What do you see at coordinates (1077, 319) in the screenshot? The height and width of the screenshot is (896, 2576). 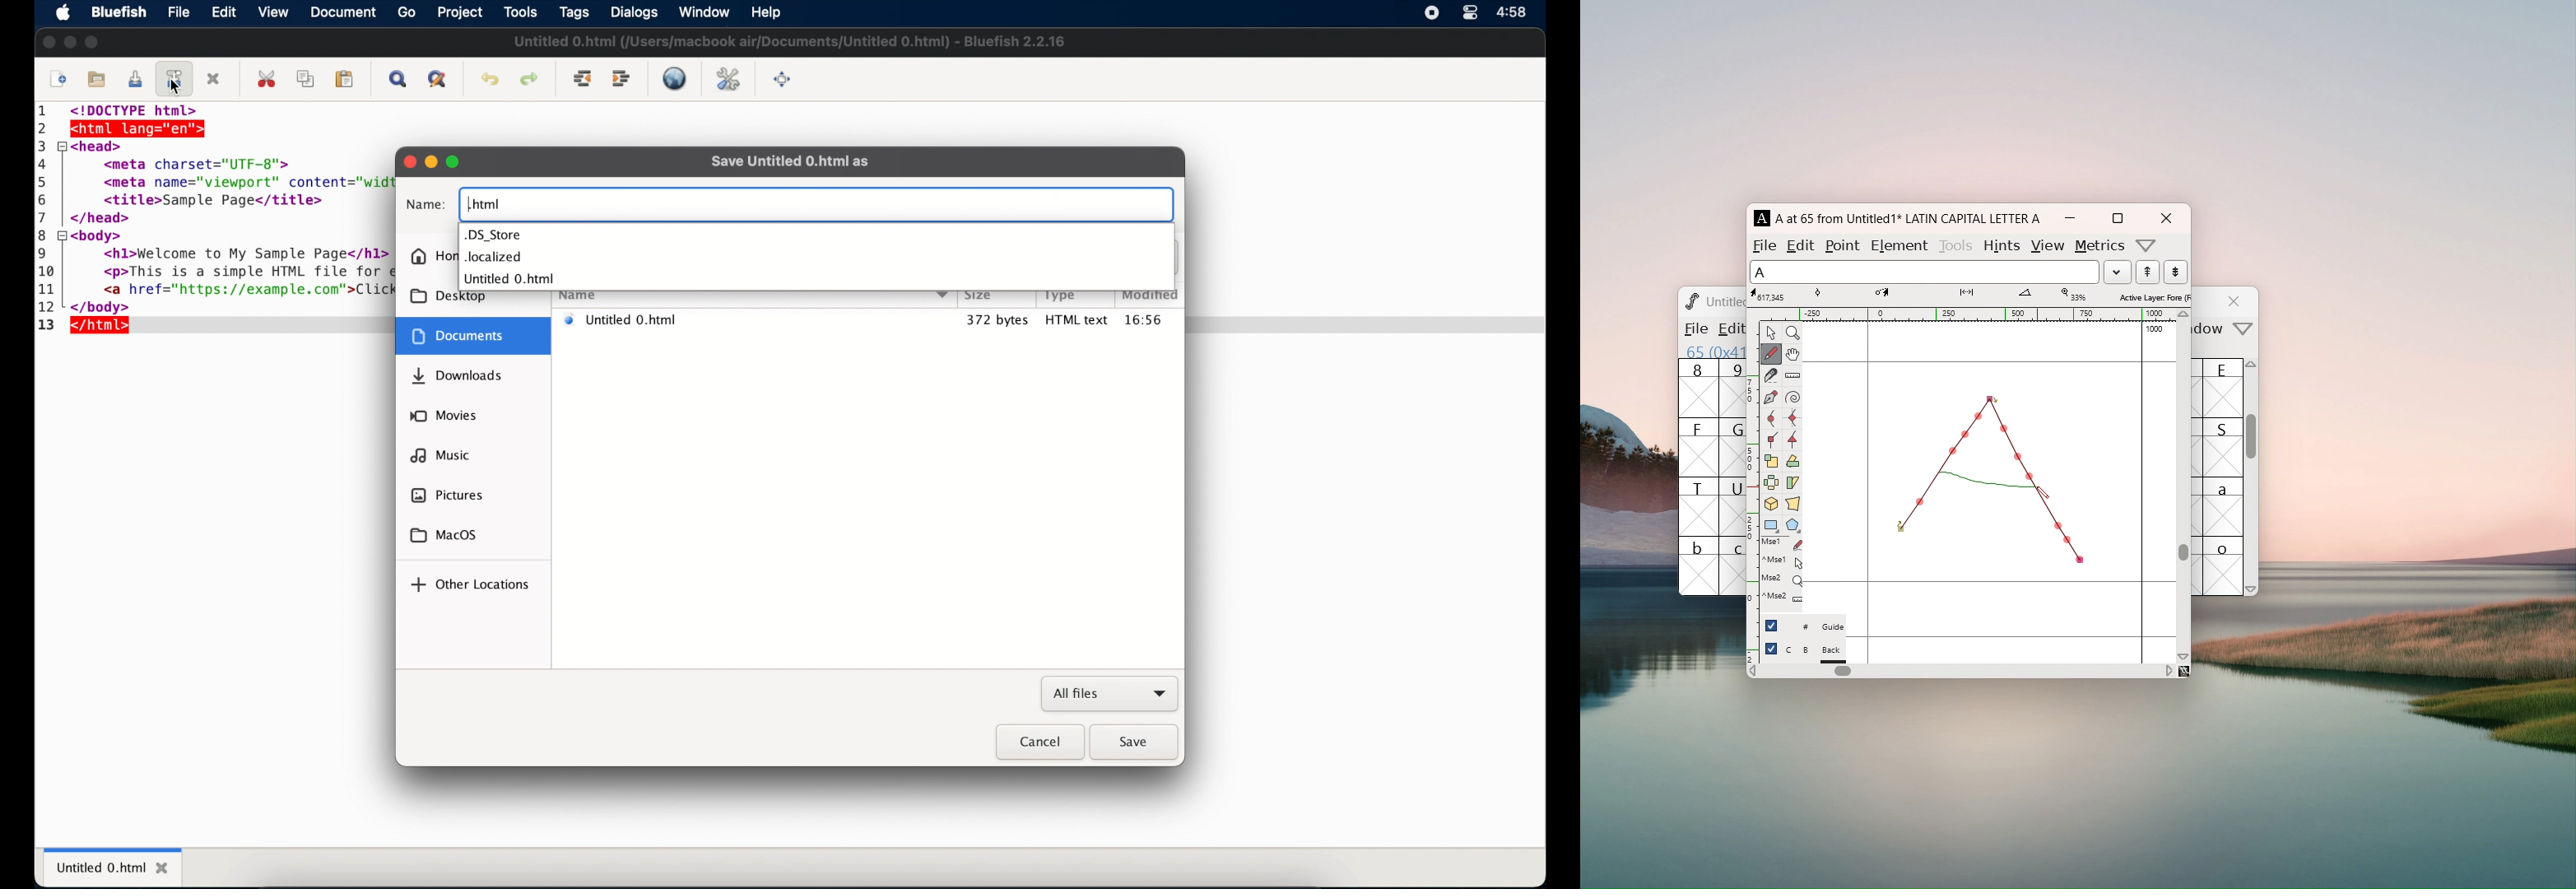 I see `html text` at bounding box center [1077, 319].